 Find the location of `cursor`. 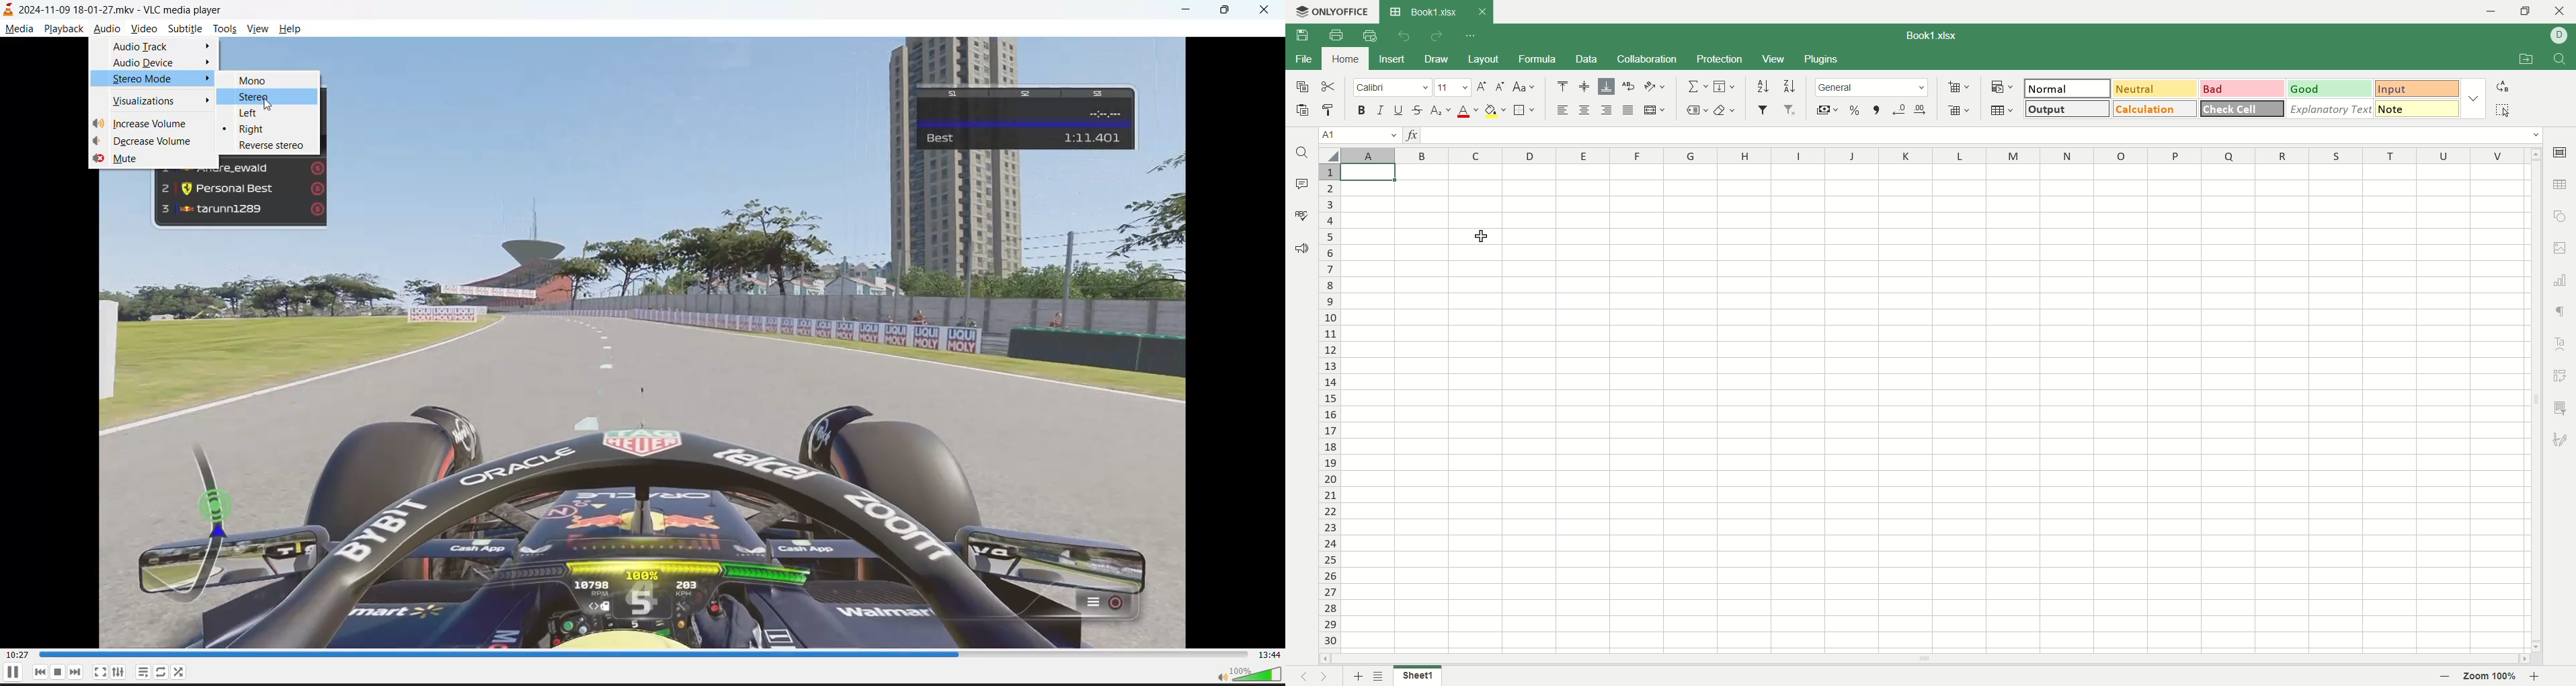

cursor is located at coordinates (267, 107).